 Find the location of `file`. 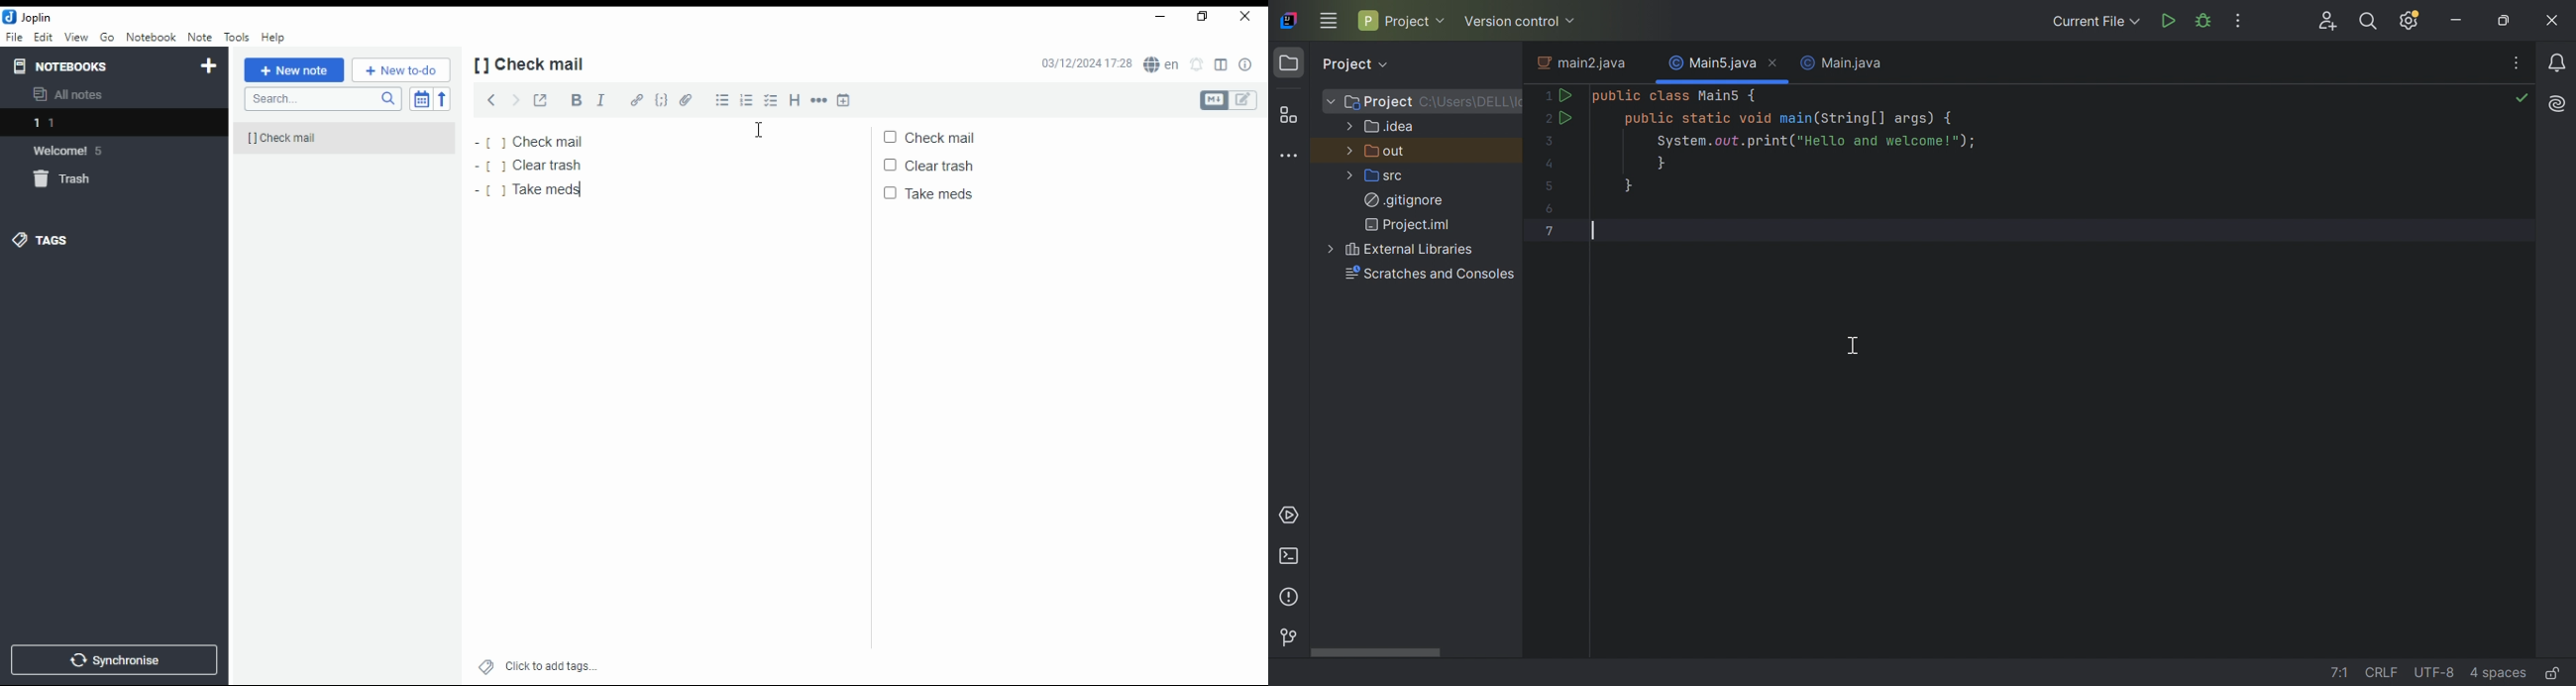

file is located at coordinates (14, 38).